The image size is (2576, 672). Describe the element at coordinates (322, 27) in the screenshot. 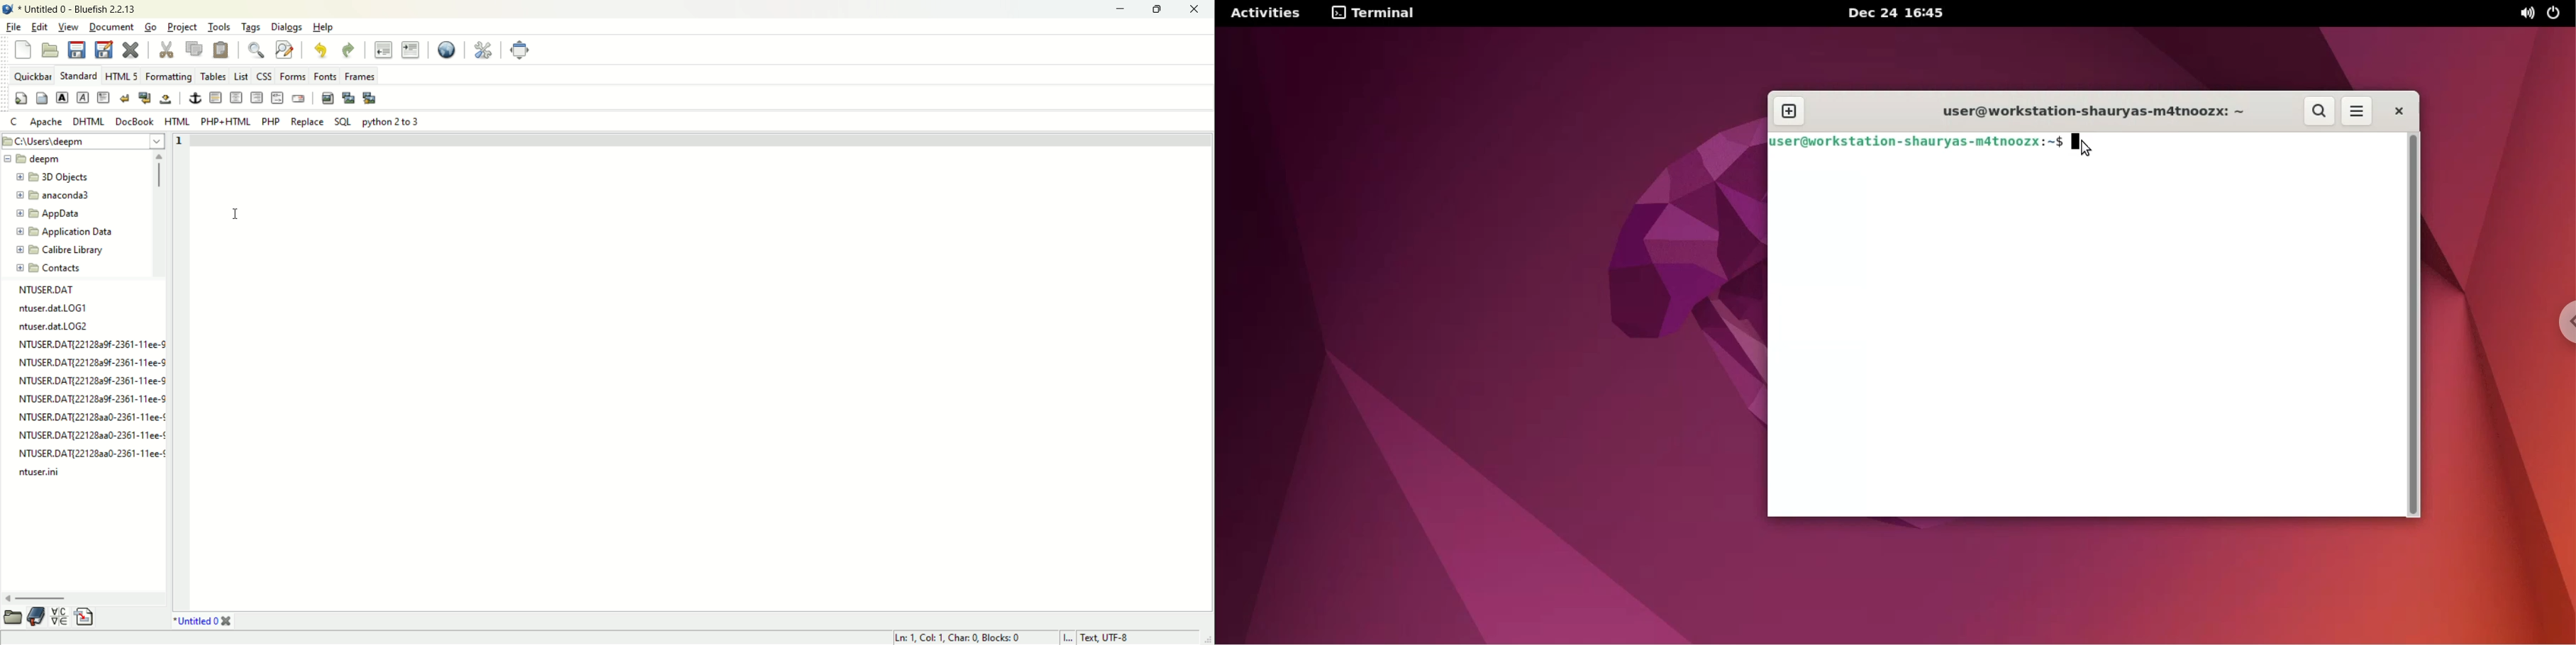

I see `help` at that location.